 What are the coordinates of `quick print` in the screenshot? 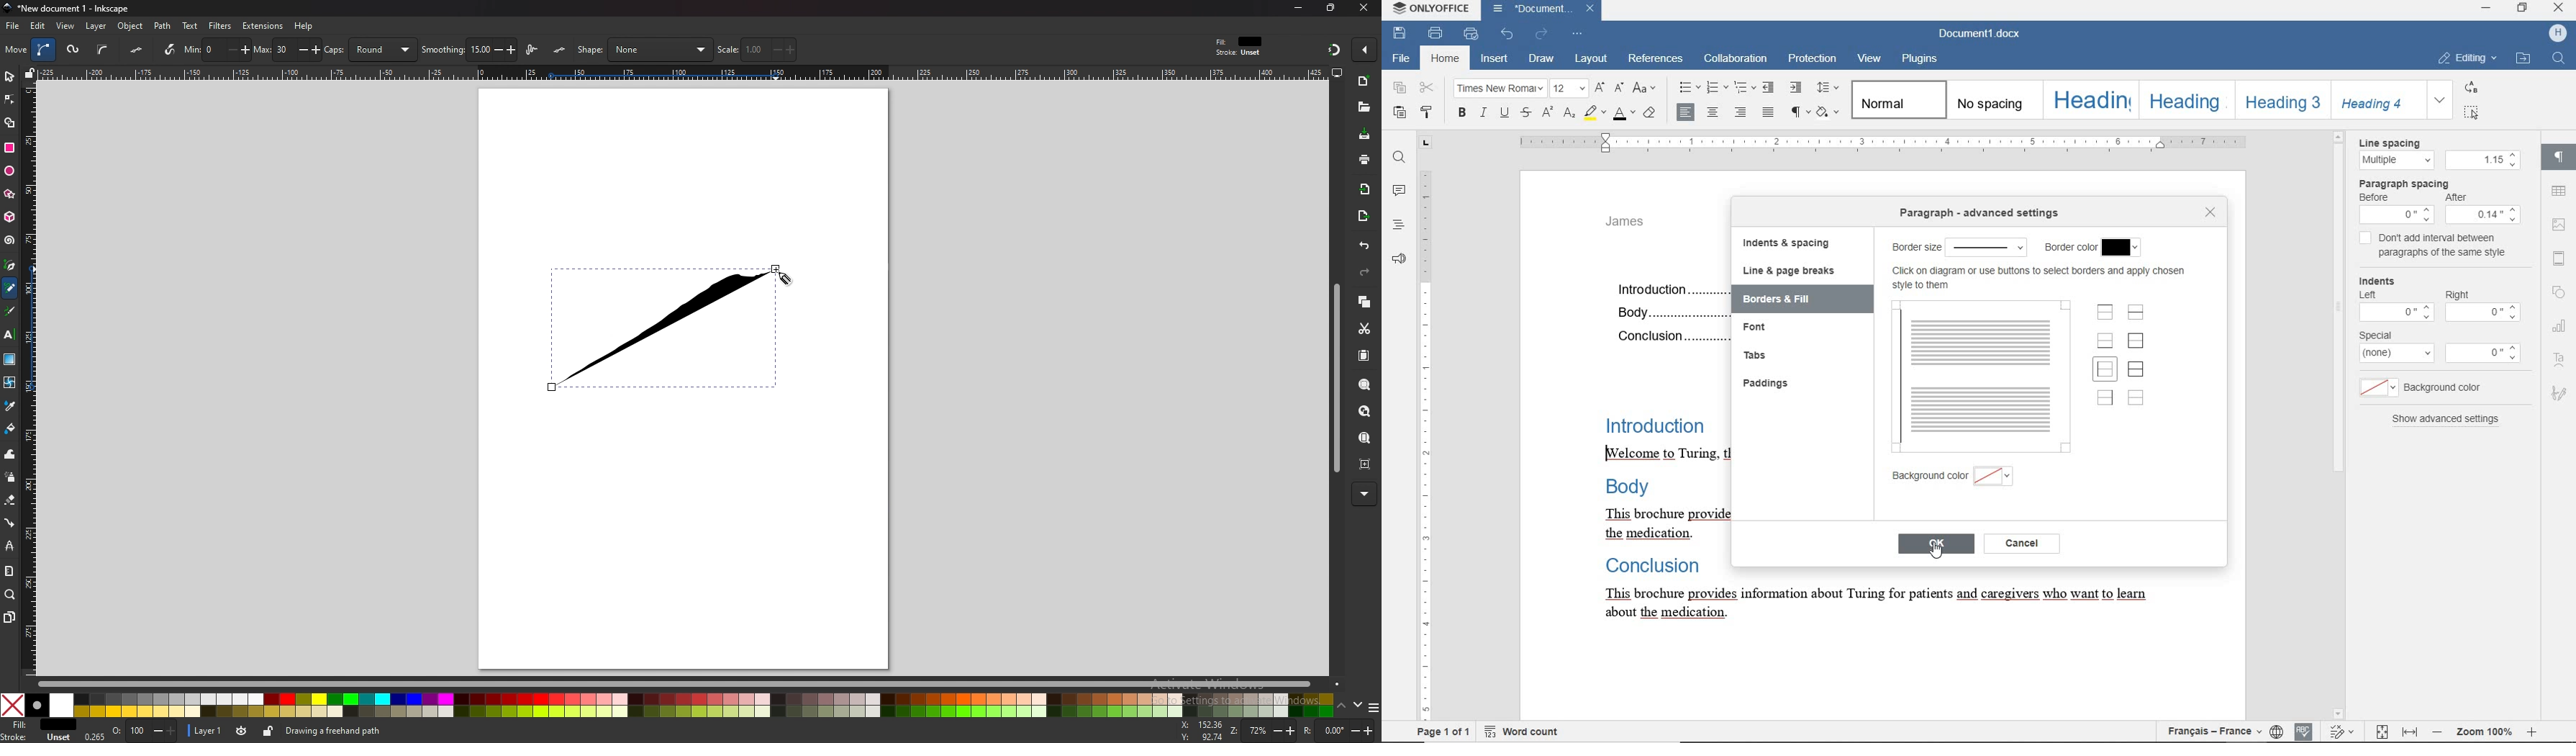 It's located at (1470, 34).